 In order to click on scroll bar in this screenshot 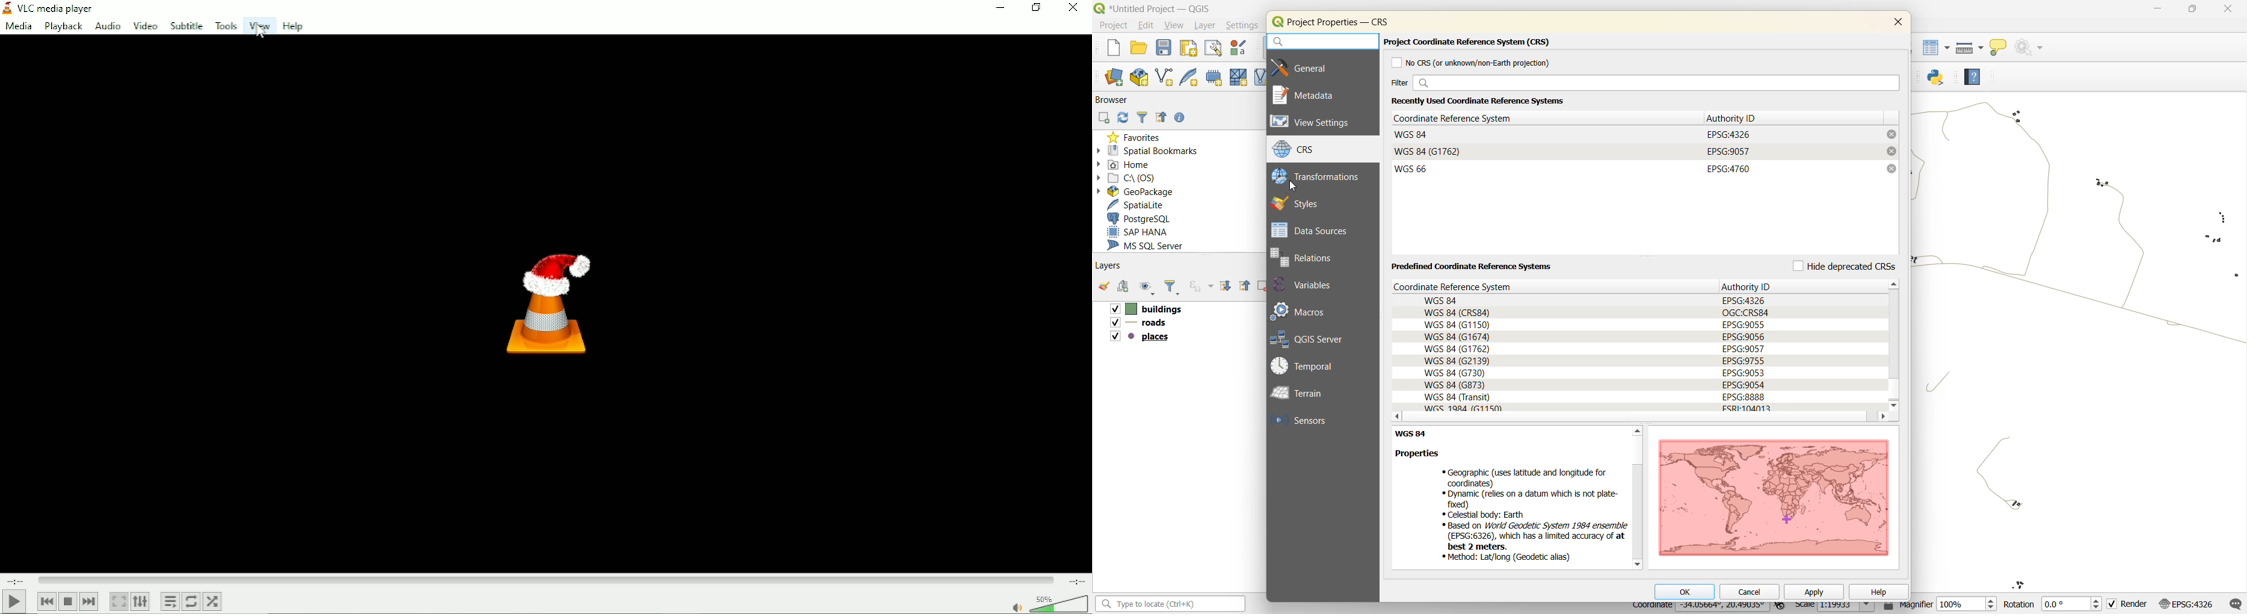, I will do `click(1636, 511)`.